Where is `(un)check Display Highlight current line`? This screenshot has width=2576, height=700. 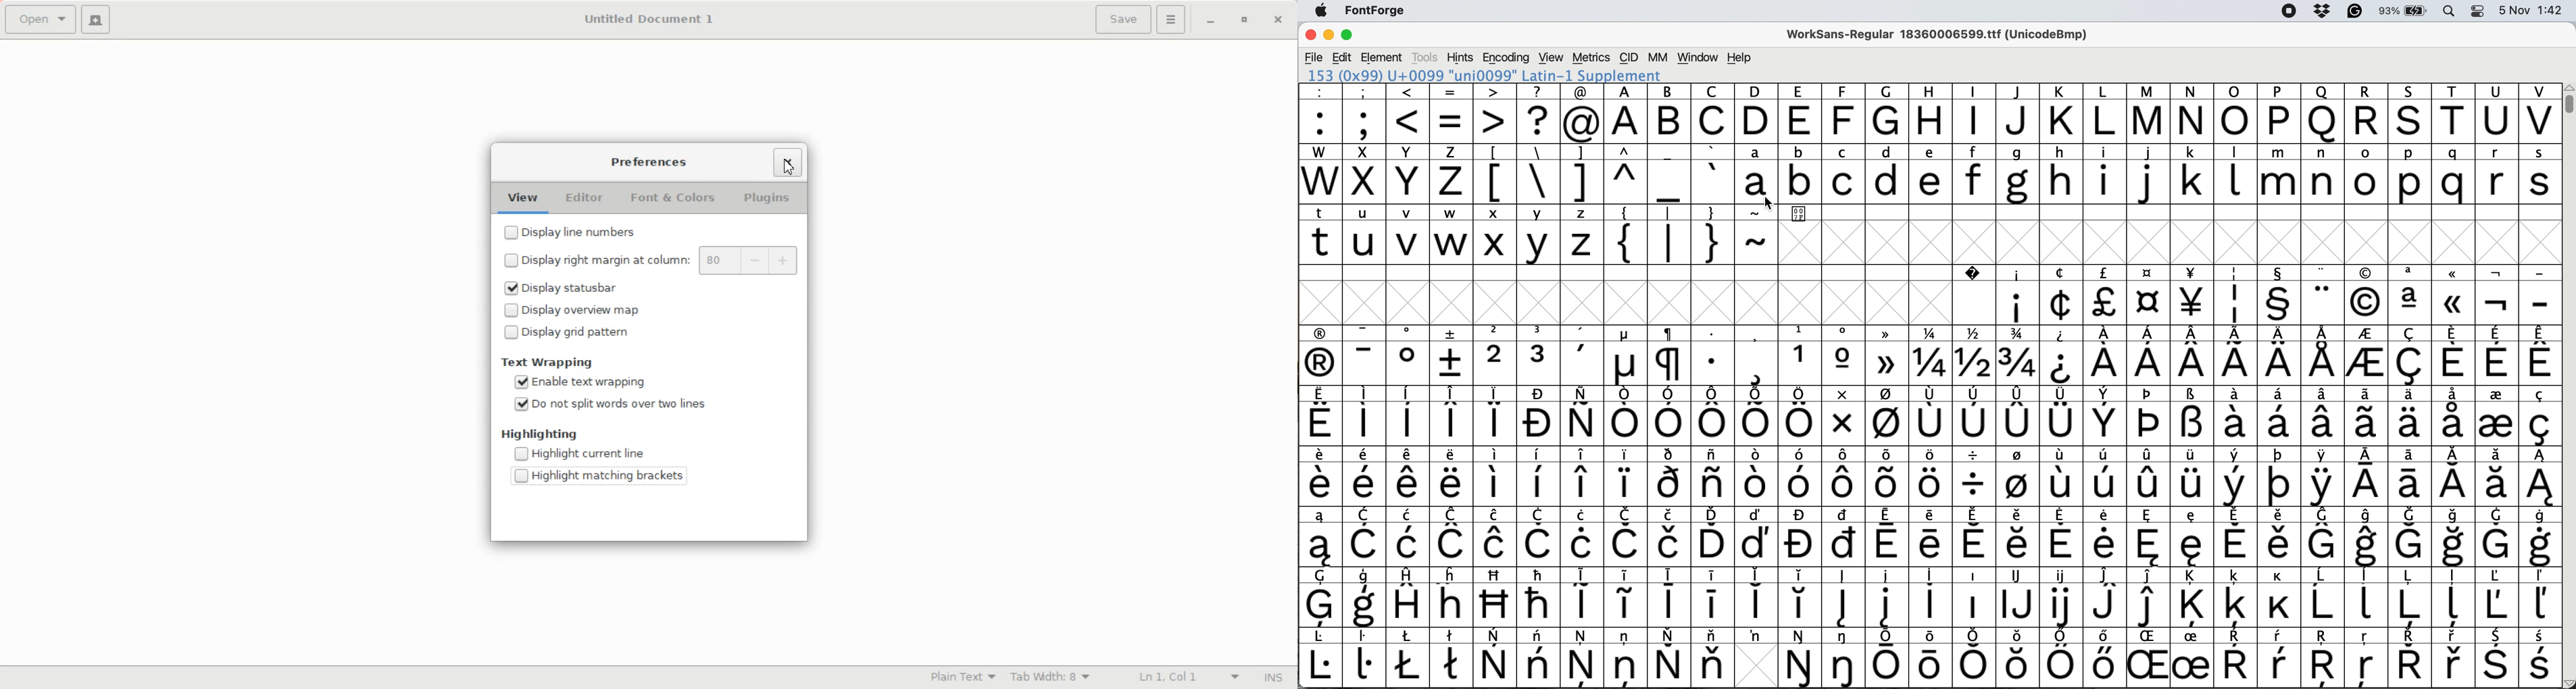 (un)check Display Highlight current line is located at coordinates (605, 453).